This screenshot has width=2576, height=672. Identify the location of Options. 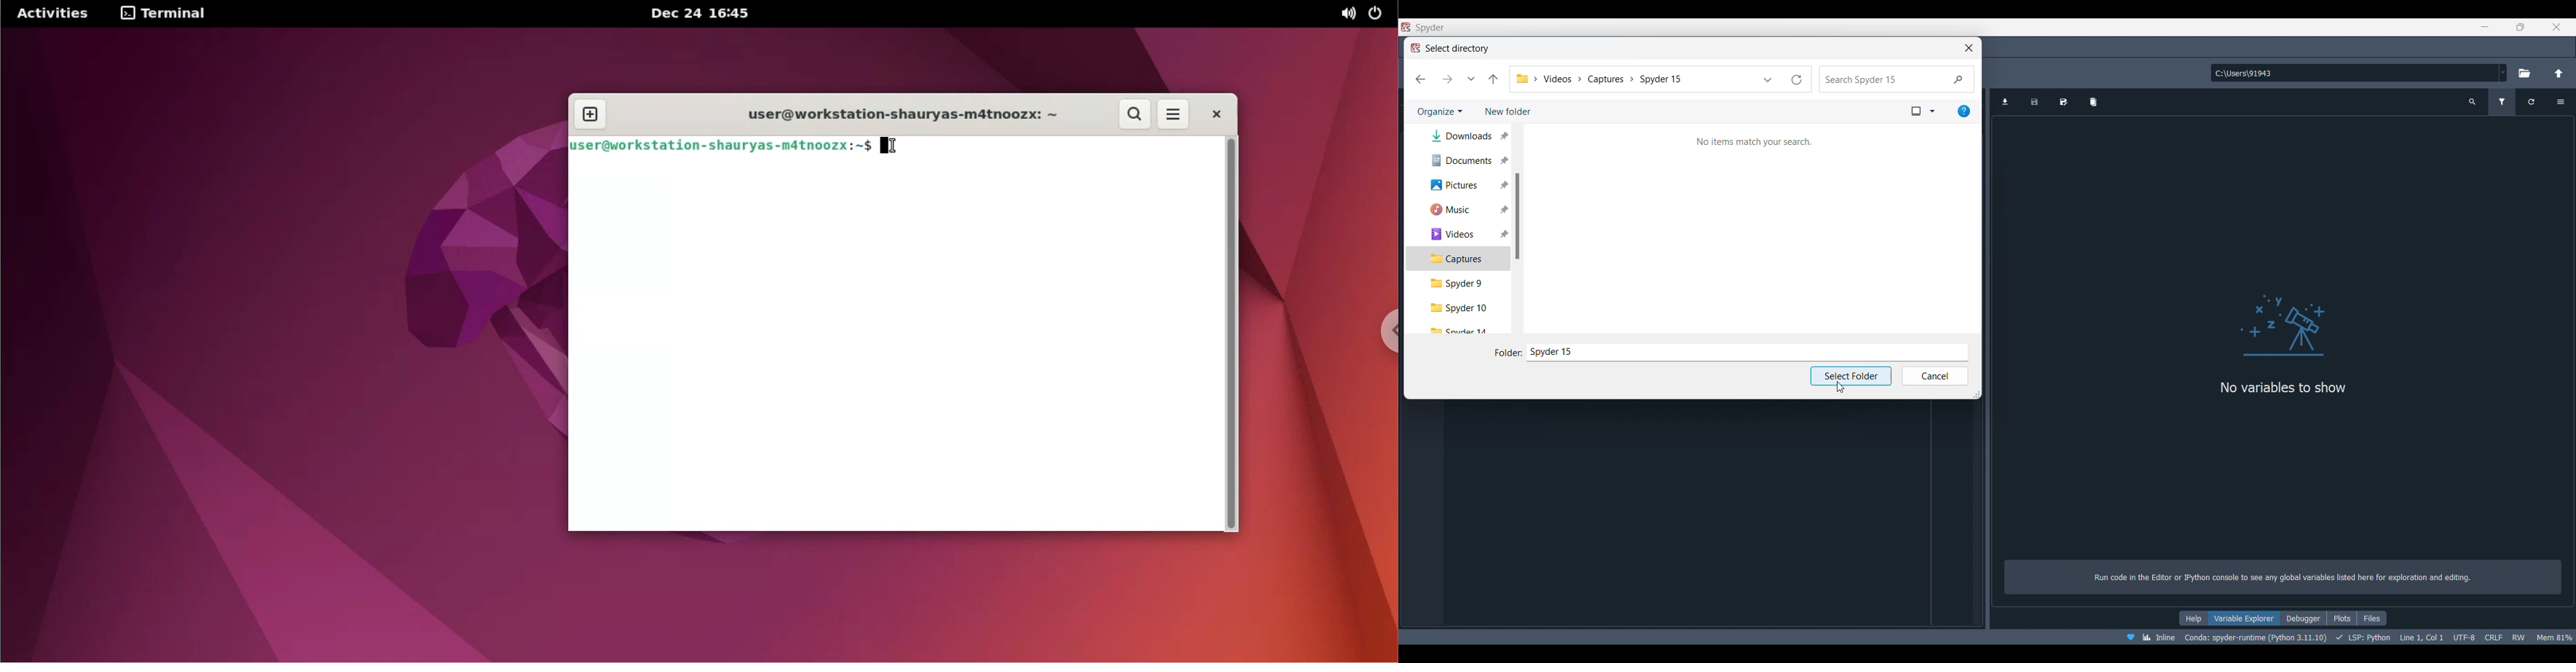
(2561, 102).